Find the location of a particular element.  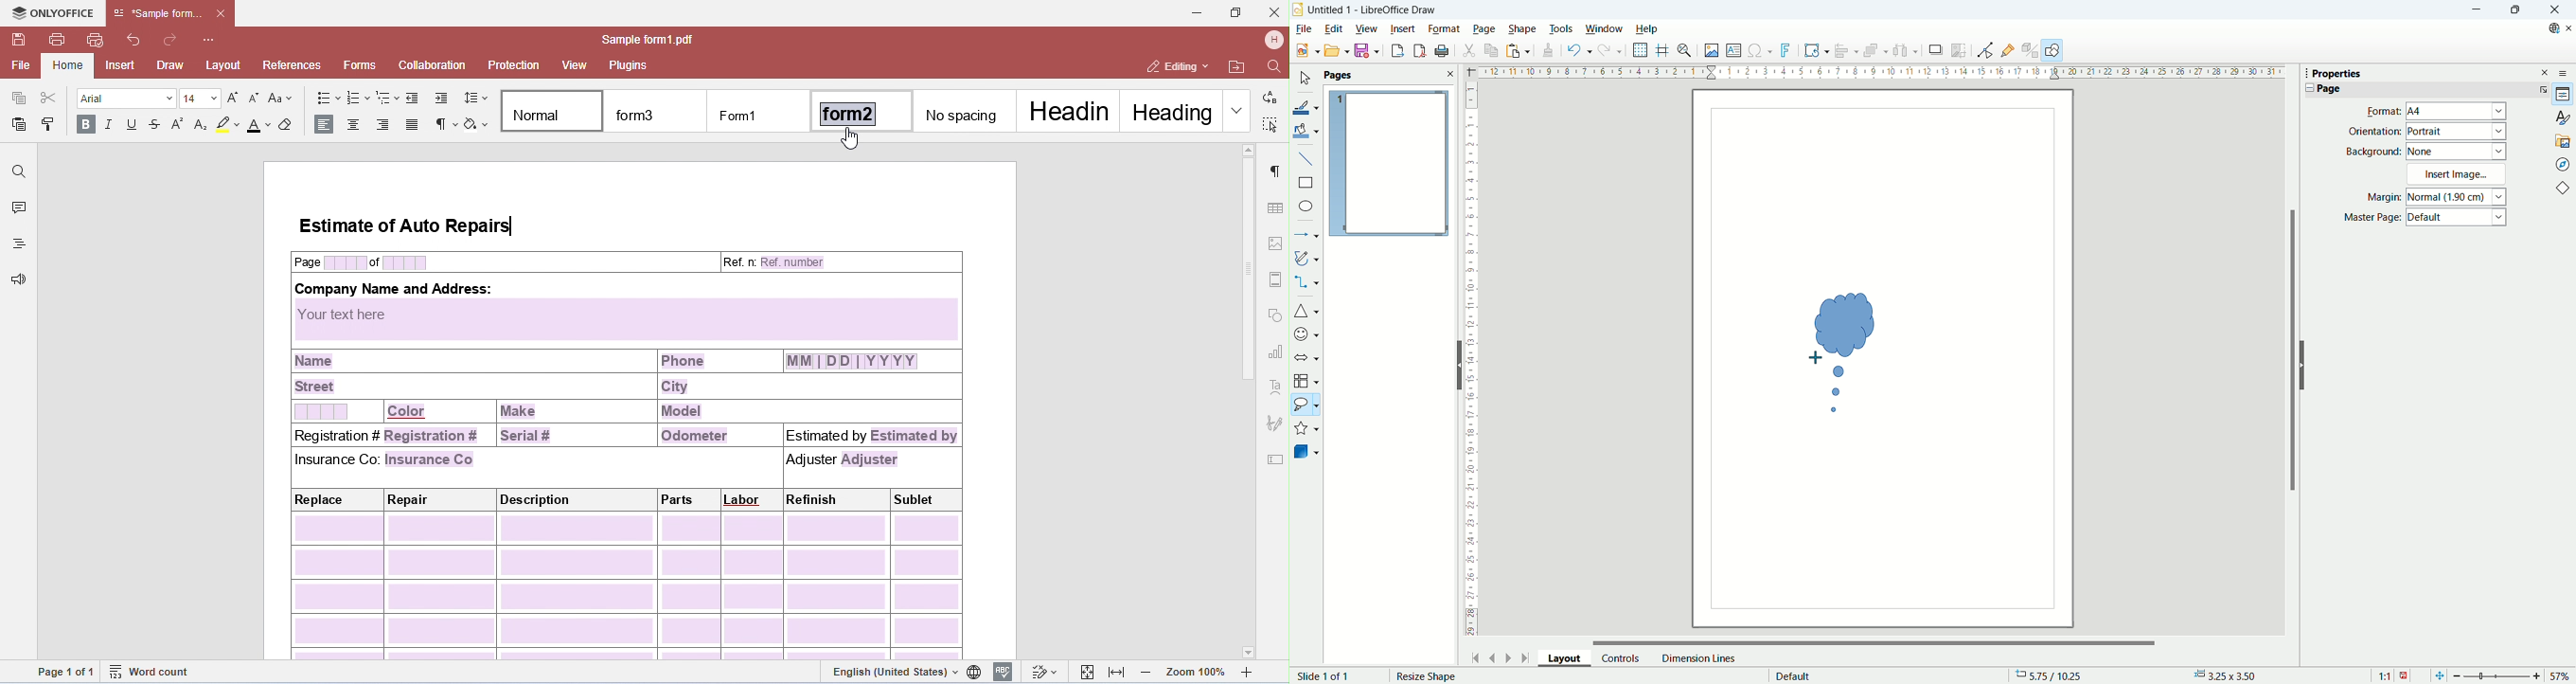

track changes is located at coordinates (1043, 672).